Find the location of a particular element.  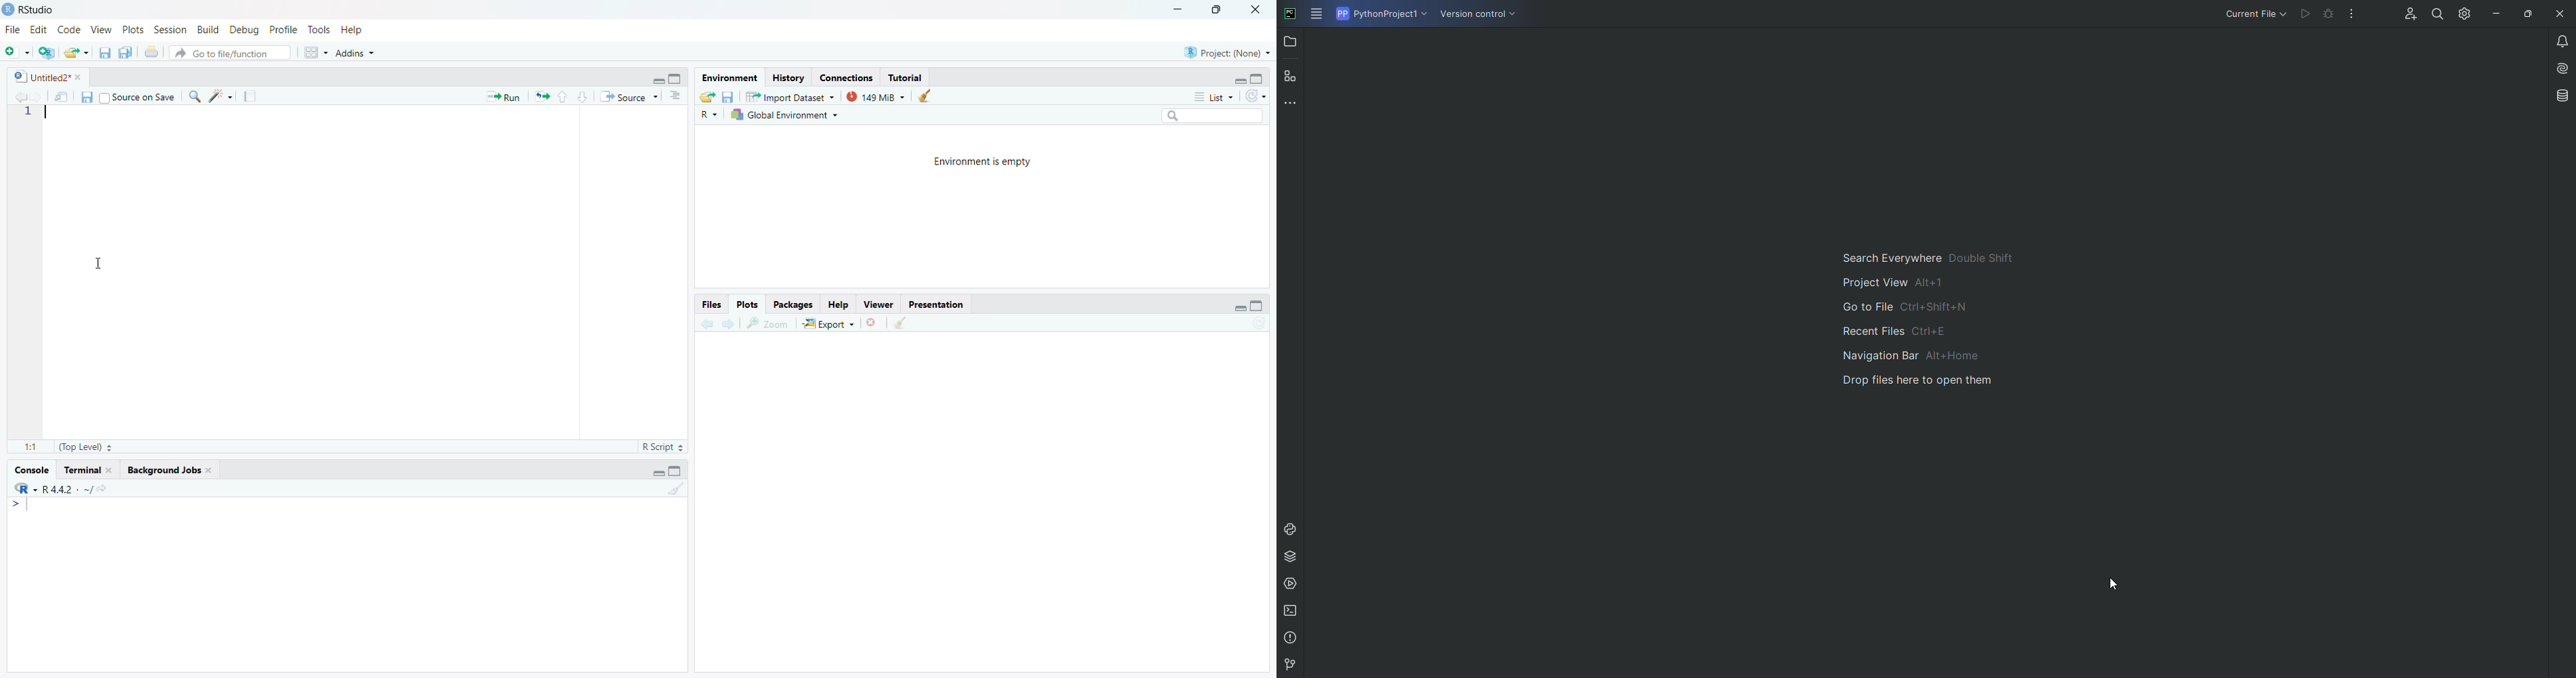

Maximize/Restore is located at coordinates (1220, 10).